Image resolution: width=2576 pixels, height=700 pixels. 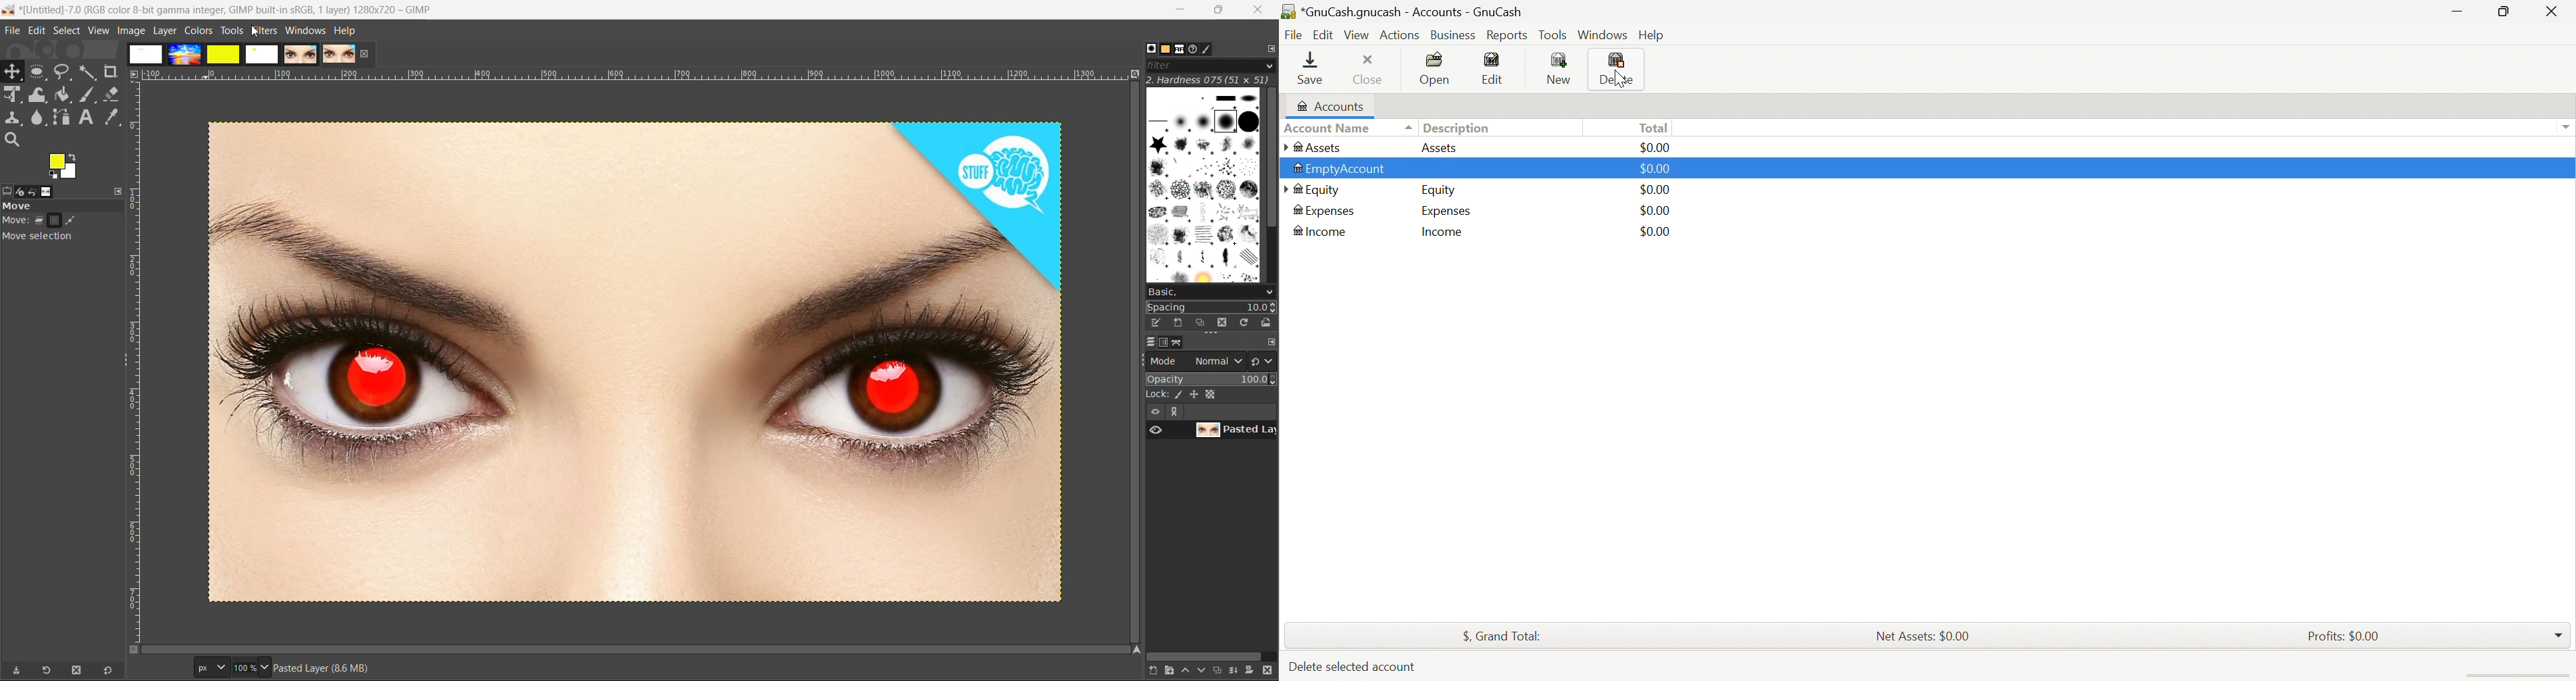 I want to click on Tools, so click(x=1554, y=37).